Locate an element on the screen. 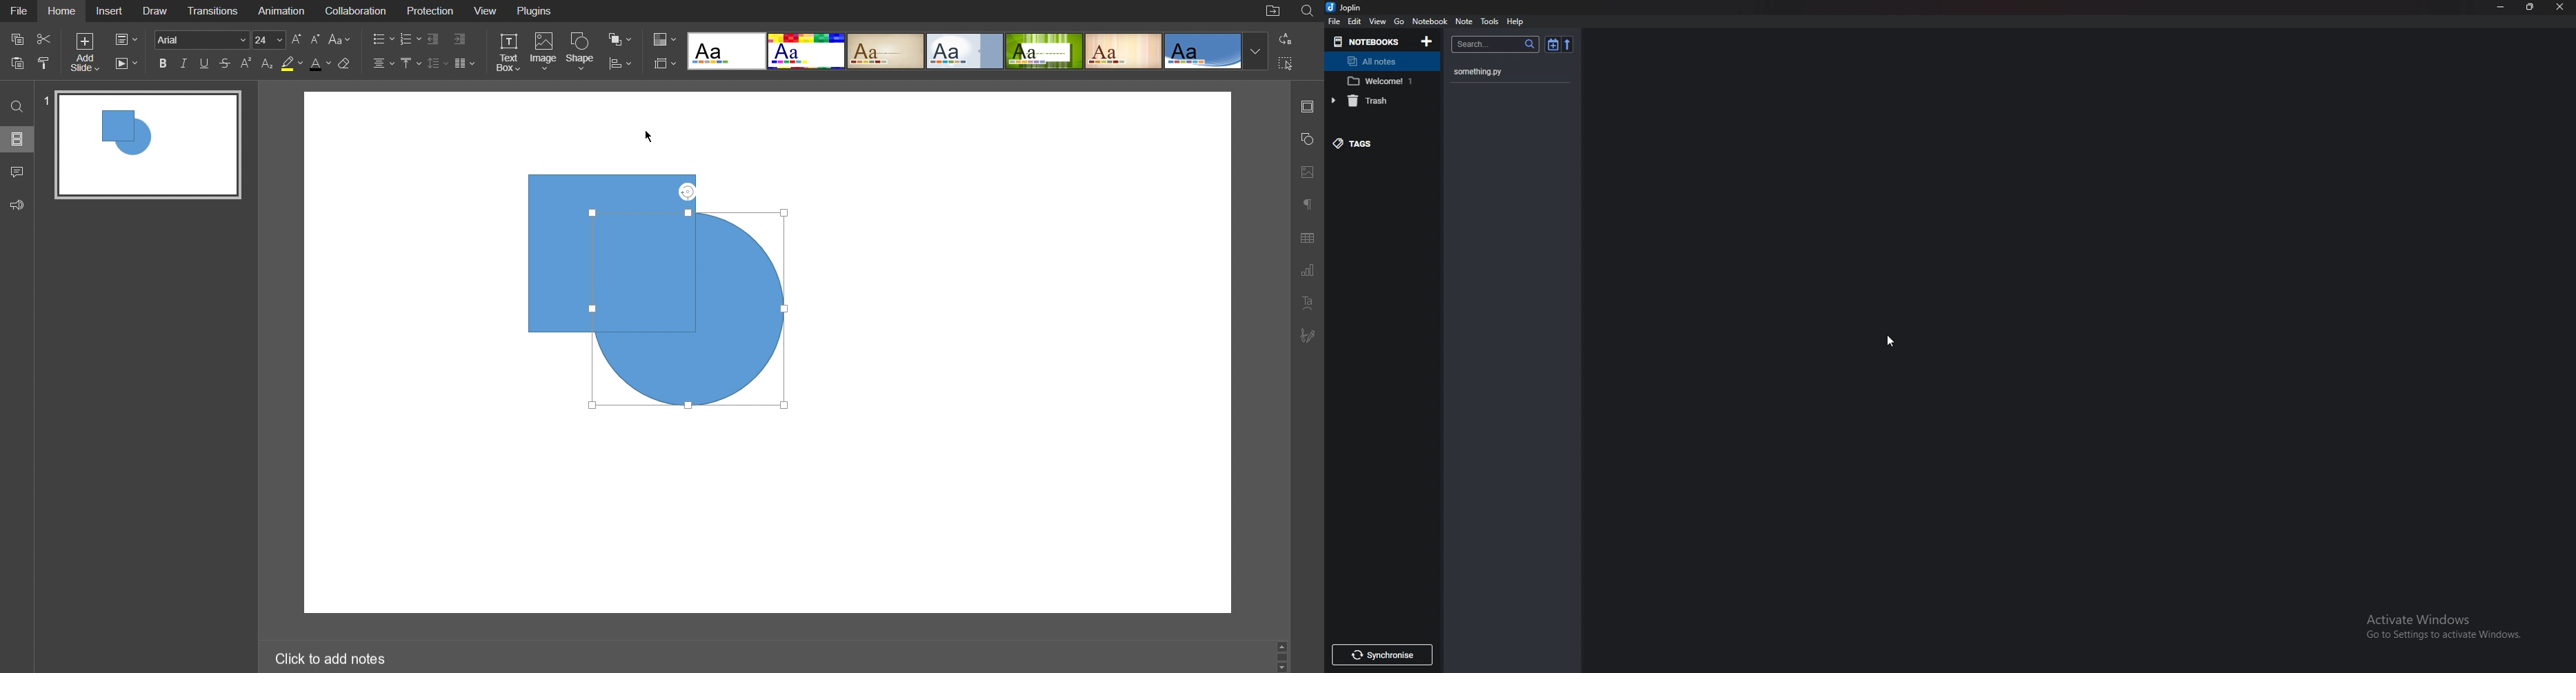  File is located at coordinates (18, 11).